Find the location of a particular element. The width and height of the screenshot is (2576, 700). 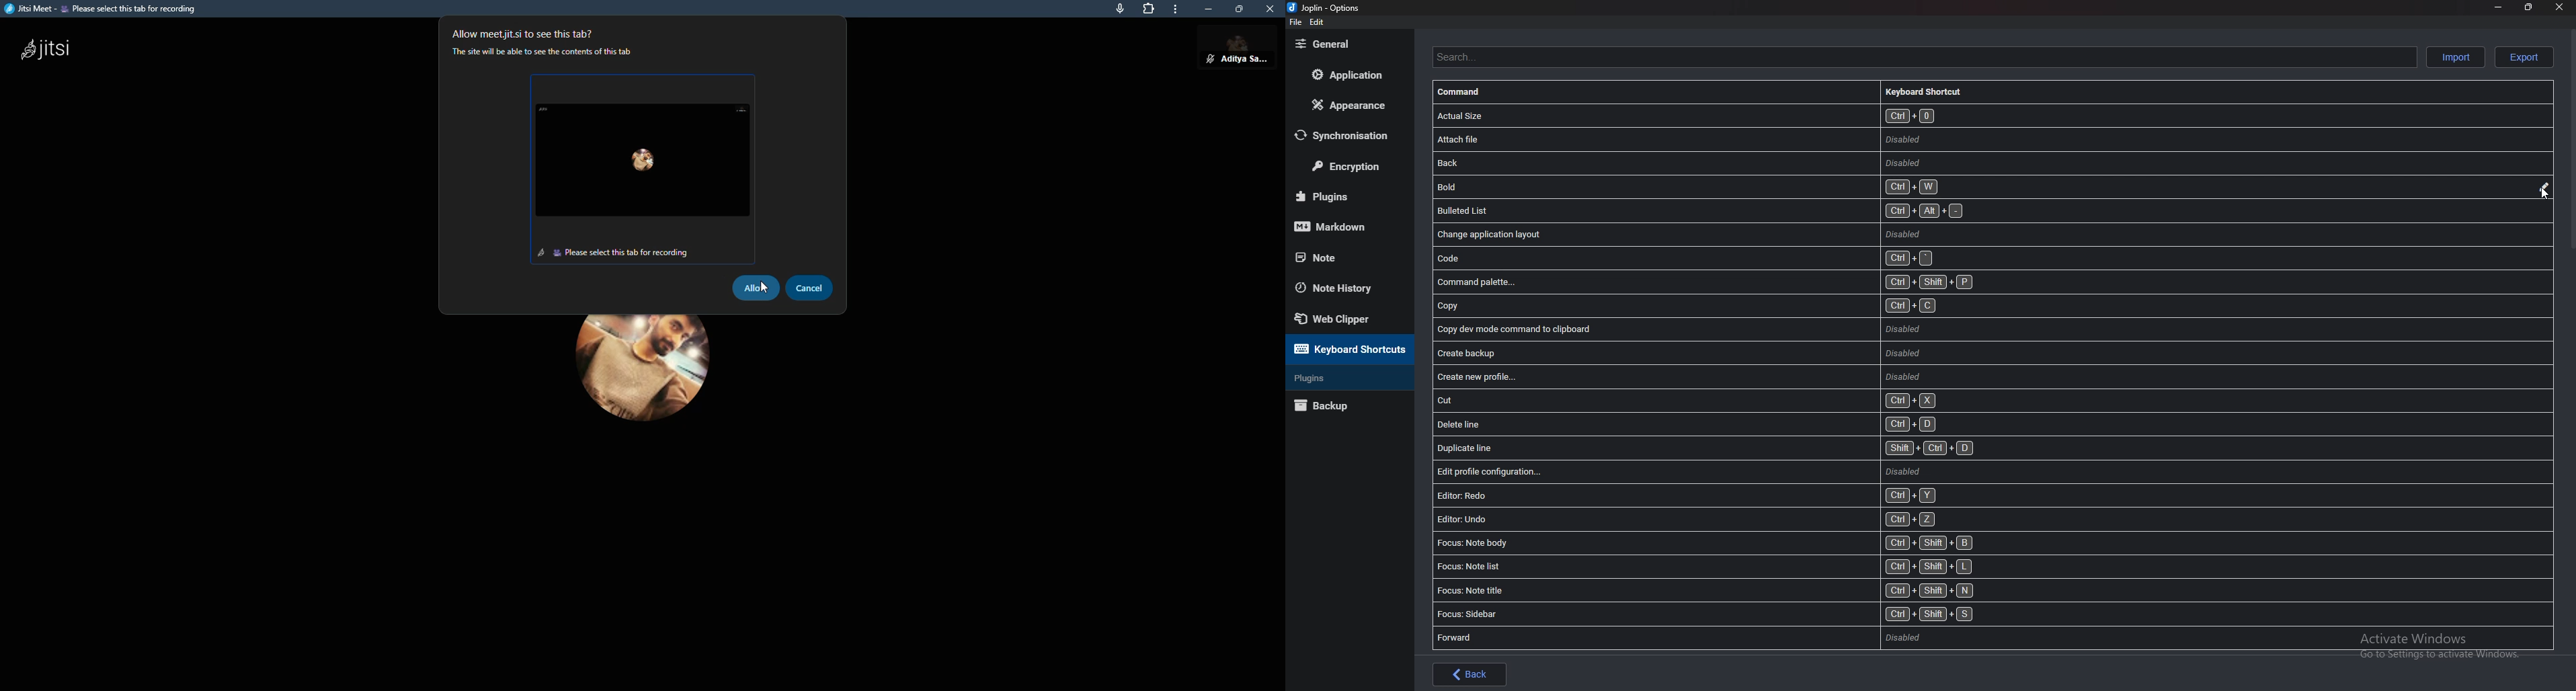

Focus sidebar is located at coordinates (1734, 615).